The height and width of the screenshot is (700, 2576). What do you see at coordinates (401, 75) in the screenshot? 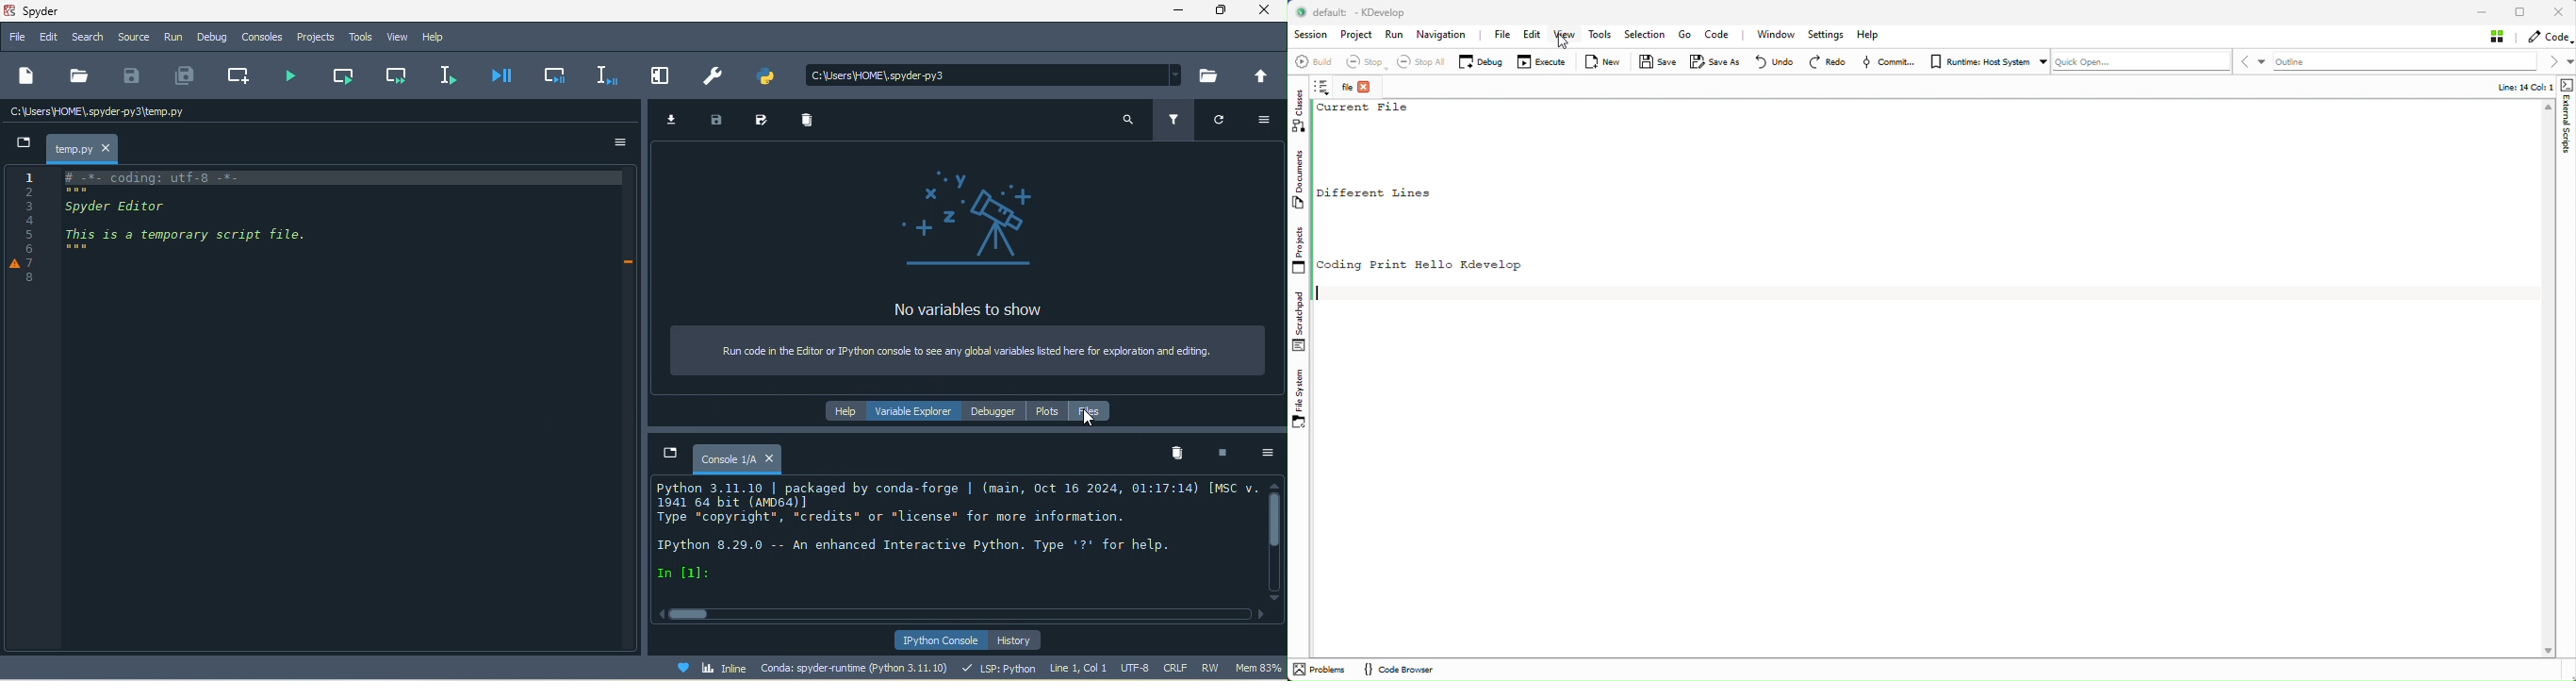
I see `run current cell and go to the next one` at bounding box center [401, 75].